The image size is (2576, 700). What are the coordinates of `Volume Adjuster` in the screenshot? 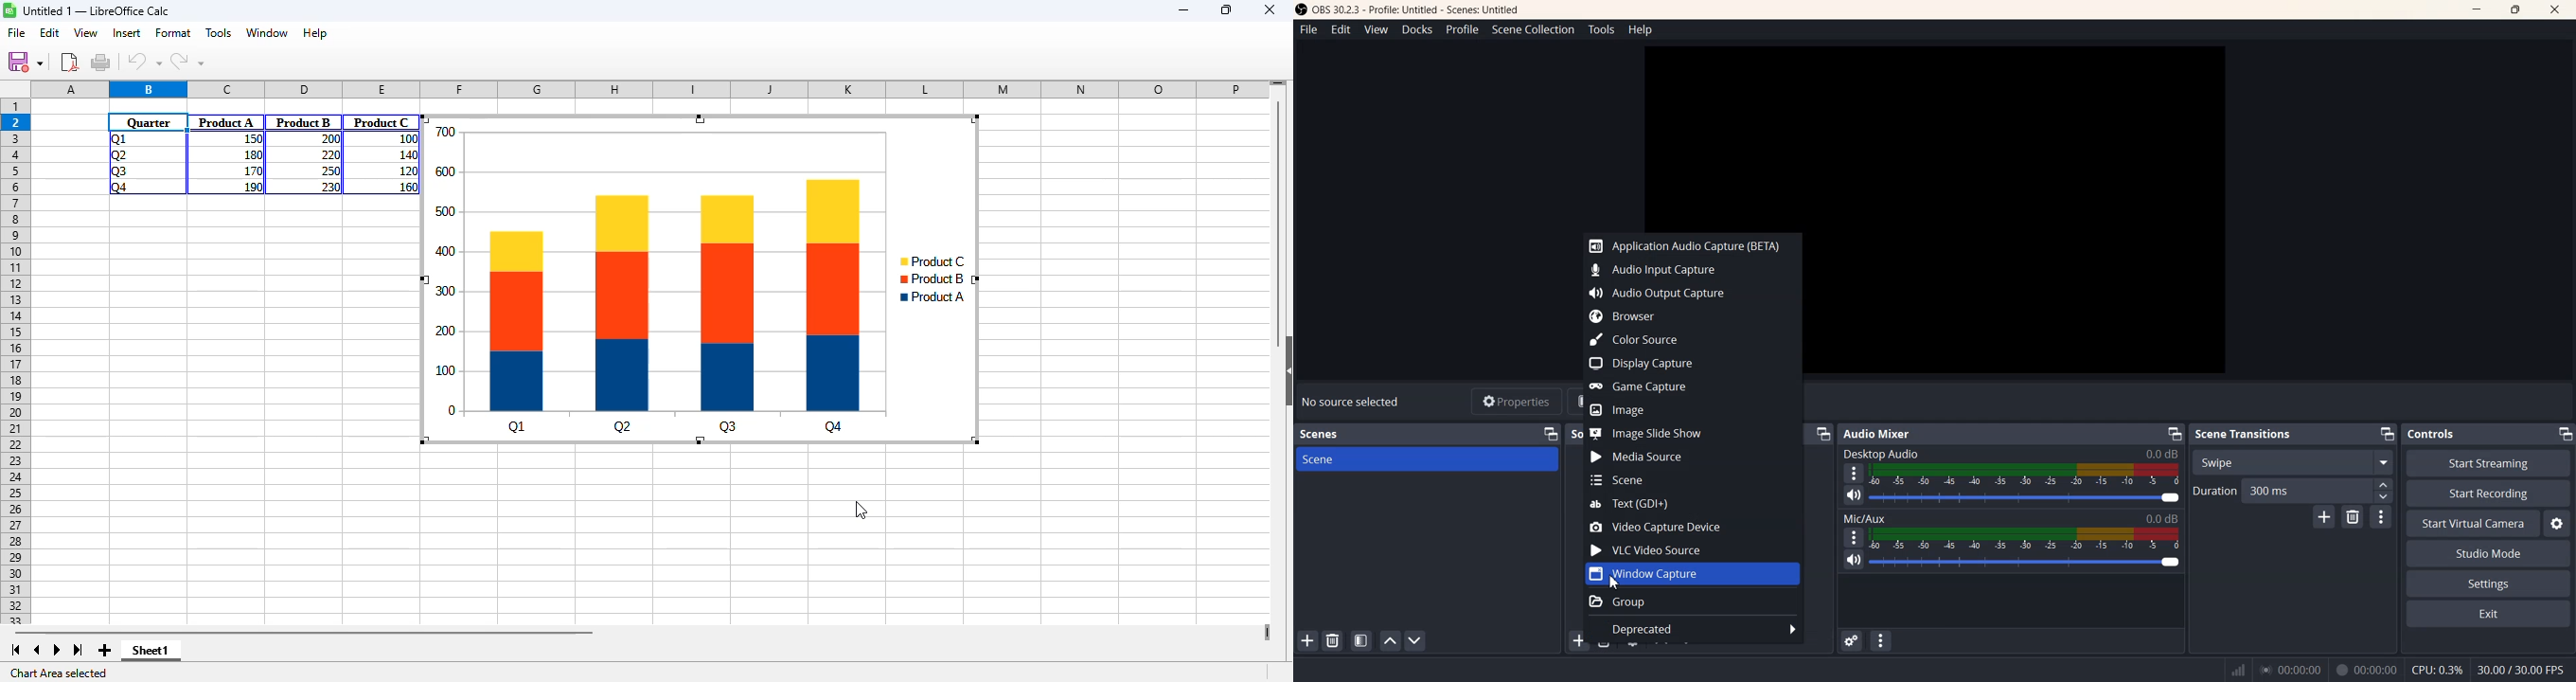 It's located at (2025, 497).